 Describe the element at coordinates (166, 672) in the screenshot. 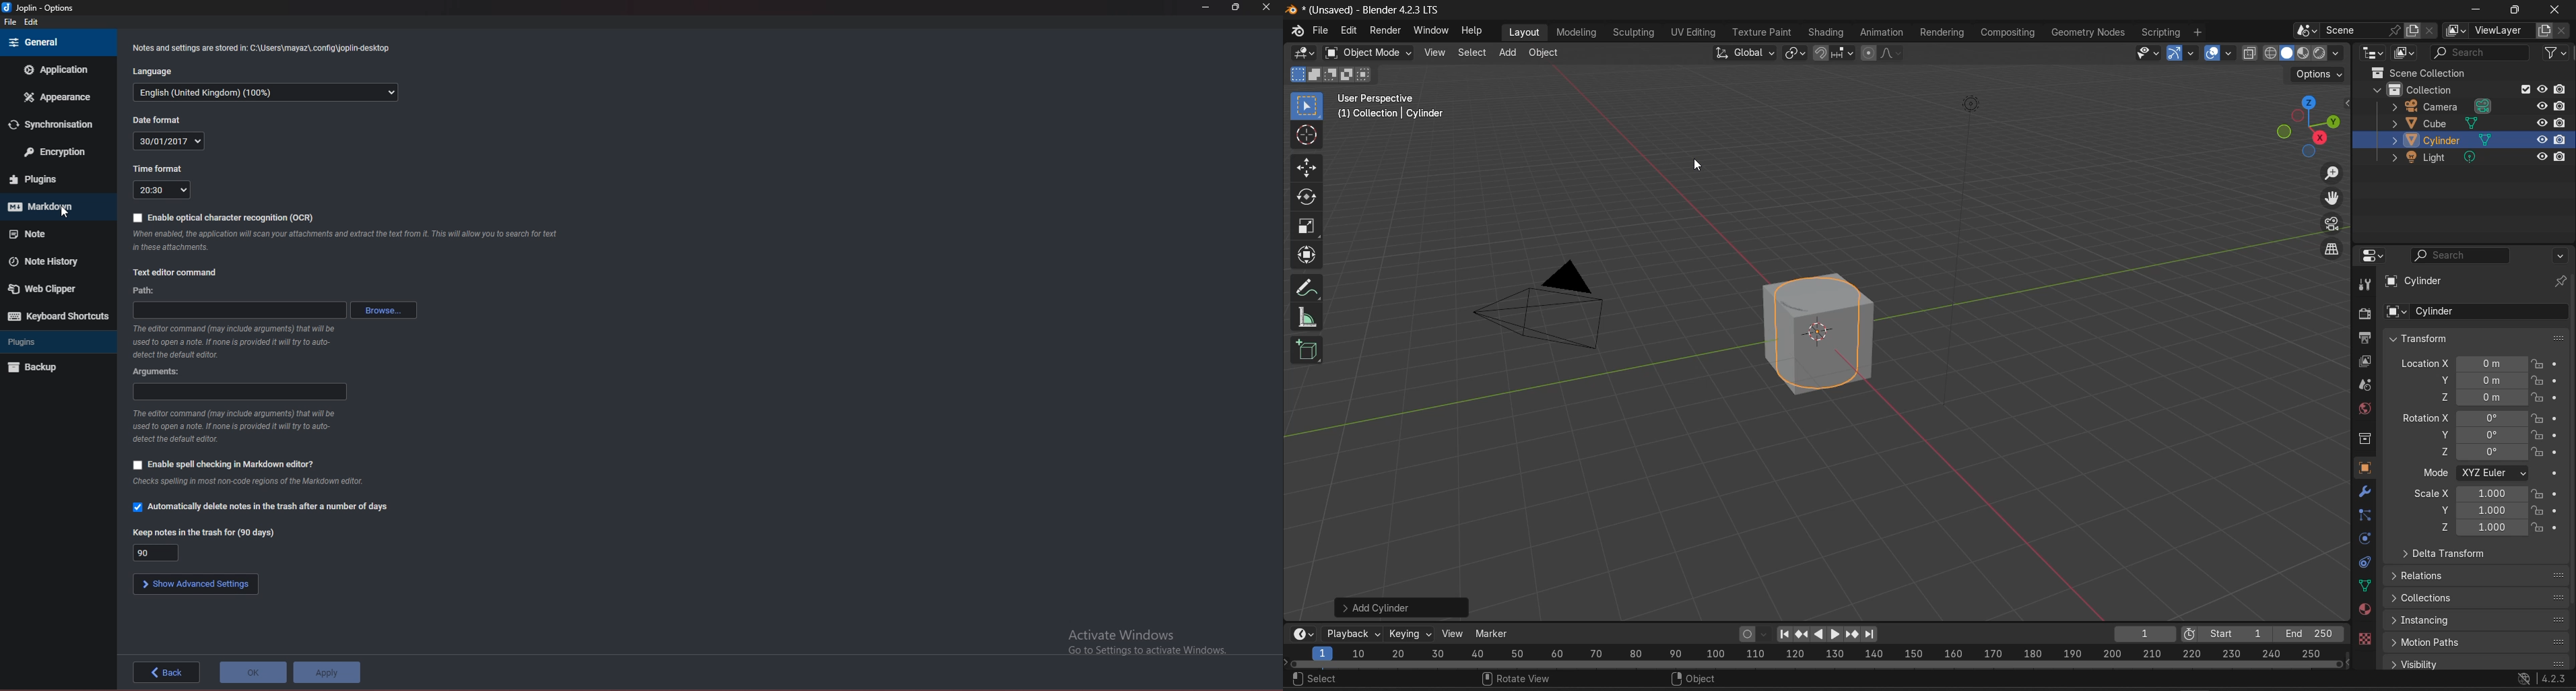

I see `back` at that location.